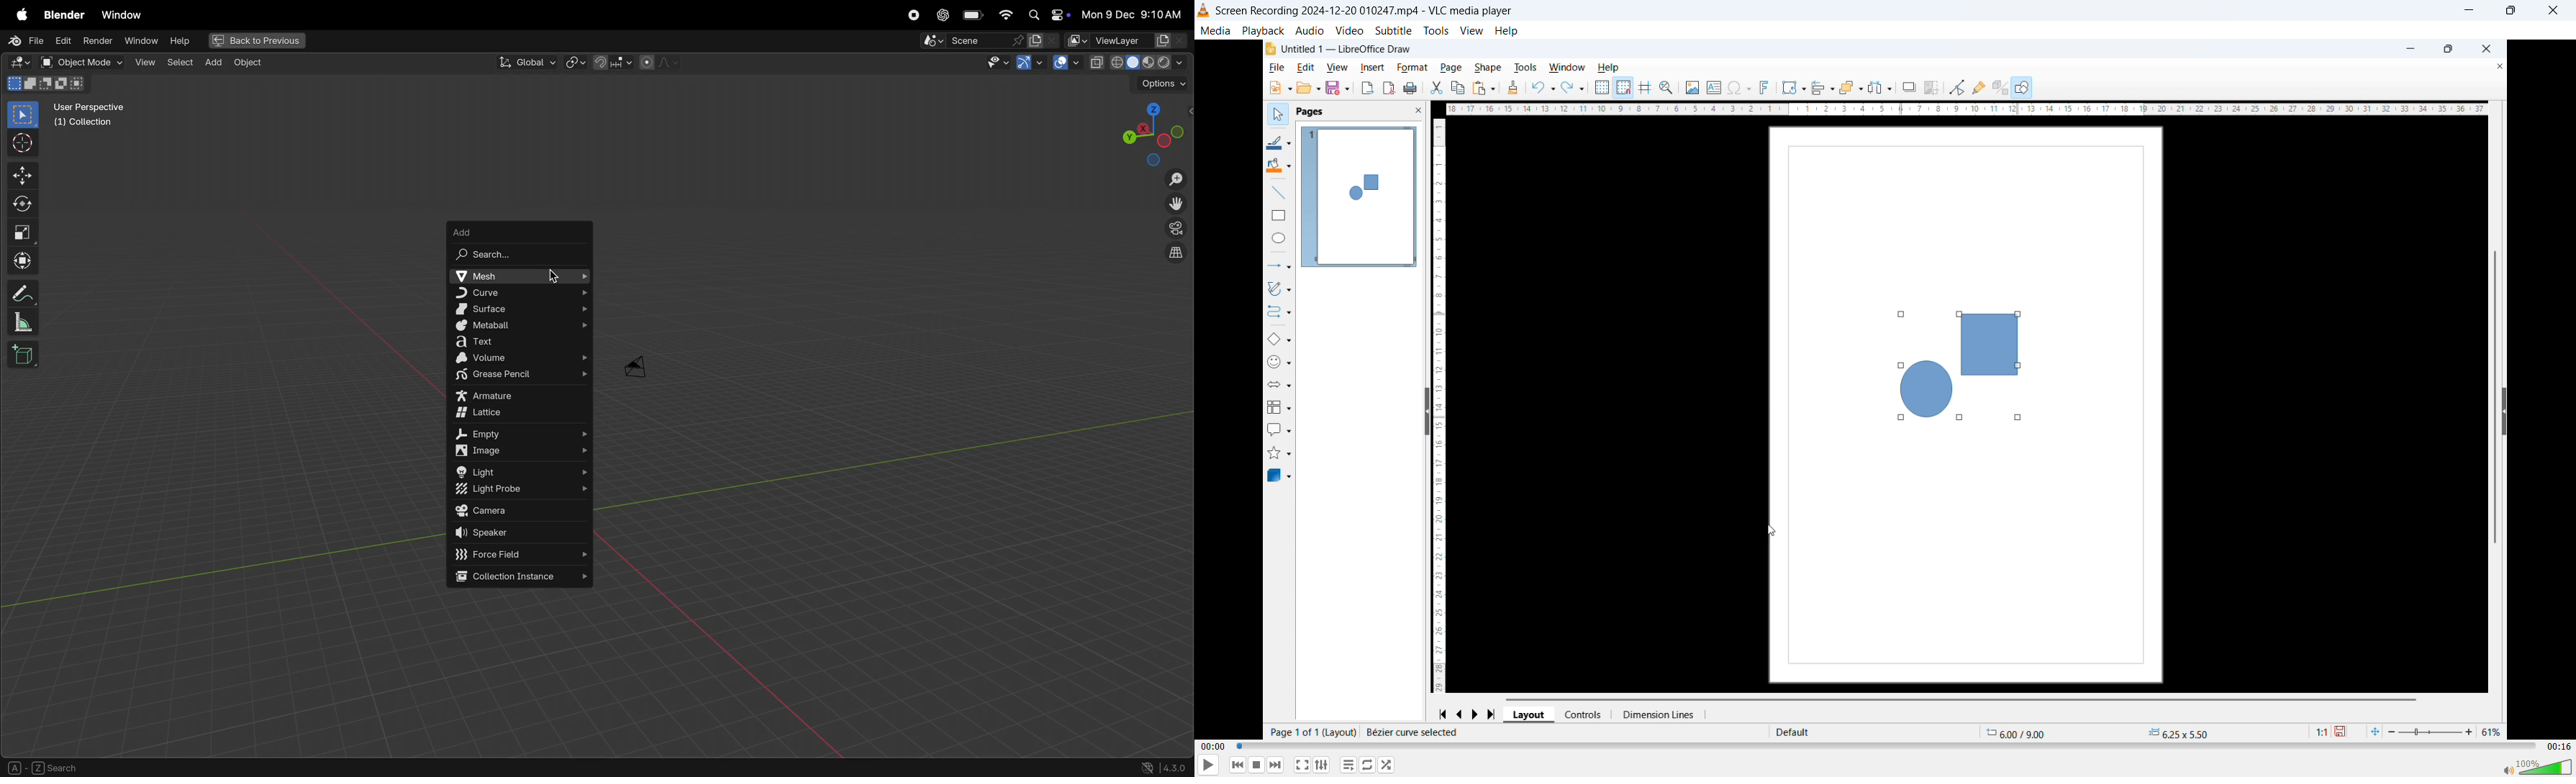 The image size is (2576, 784). What do you see at coordinates (2537, 766) in the screenshot?
I see `Sound bar` at bounding box center [2537, 766].